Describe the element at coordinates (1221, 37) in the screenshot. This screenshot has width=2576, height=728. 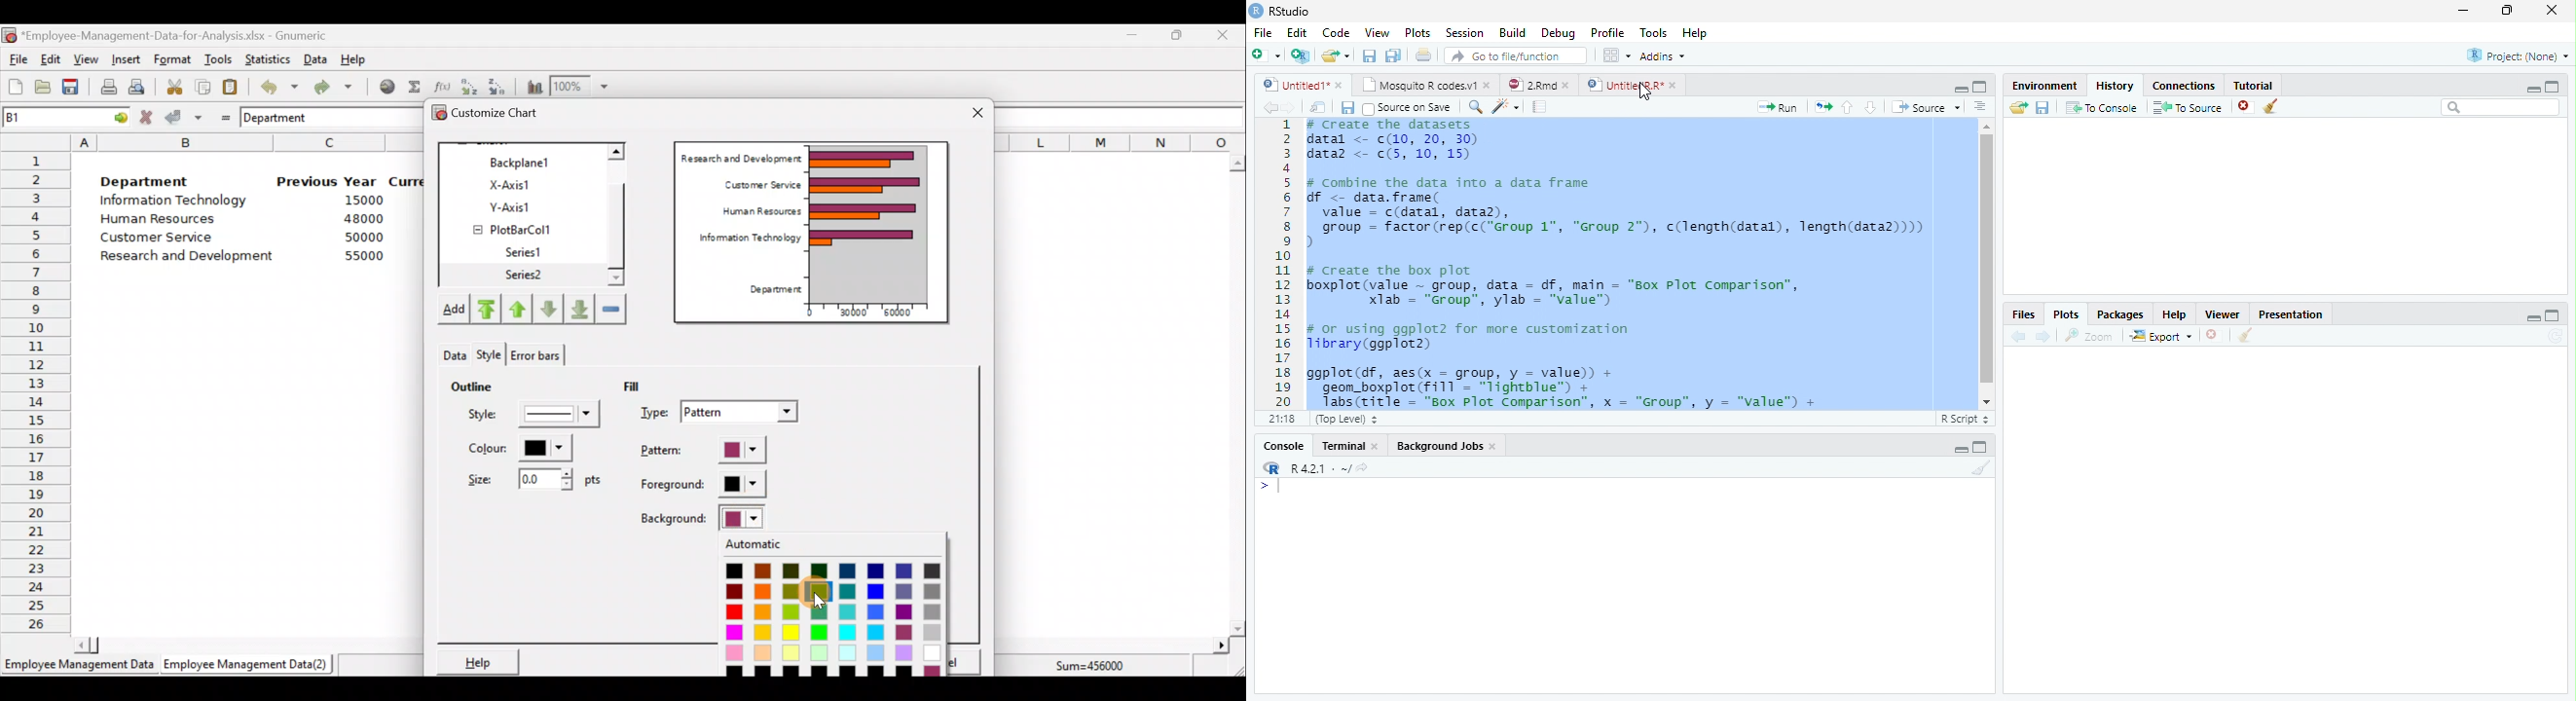
I see `Close` at that location.